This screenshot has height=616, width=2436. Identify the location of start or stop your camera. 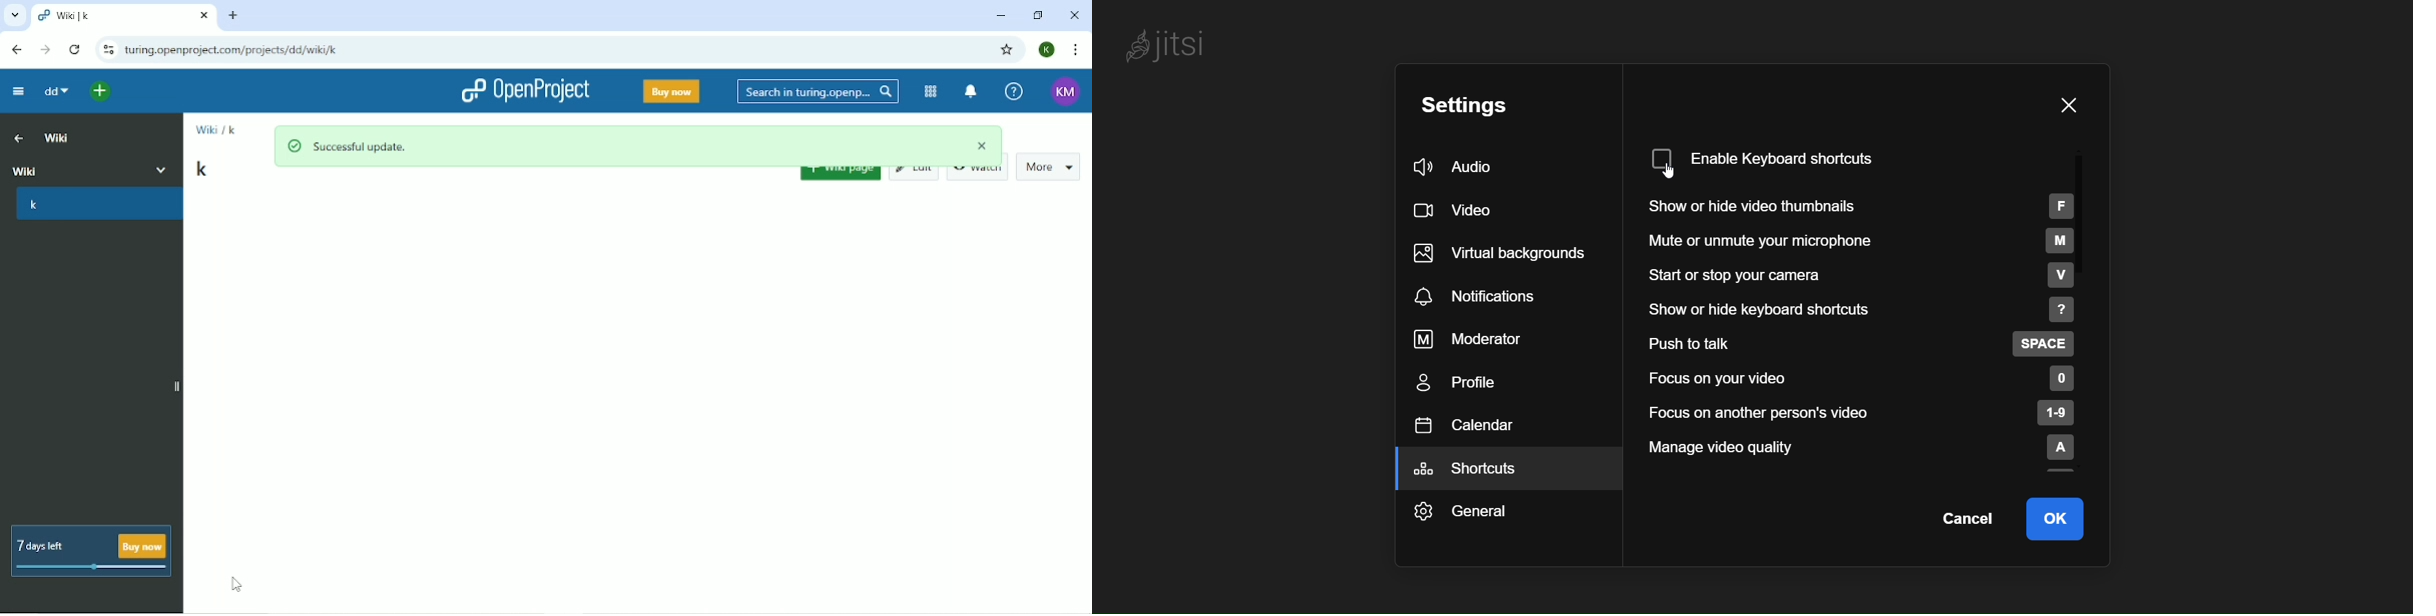
(1873, 273).